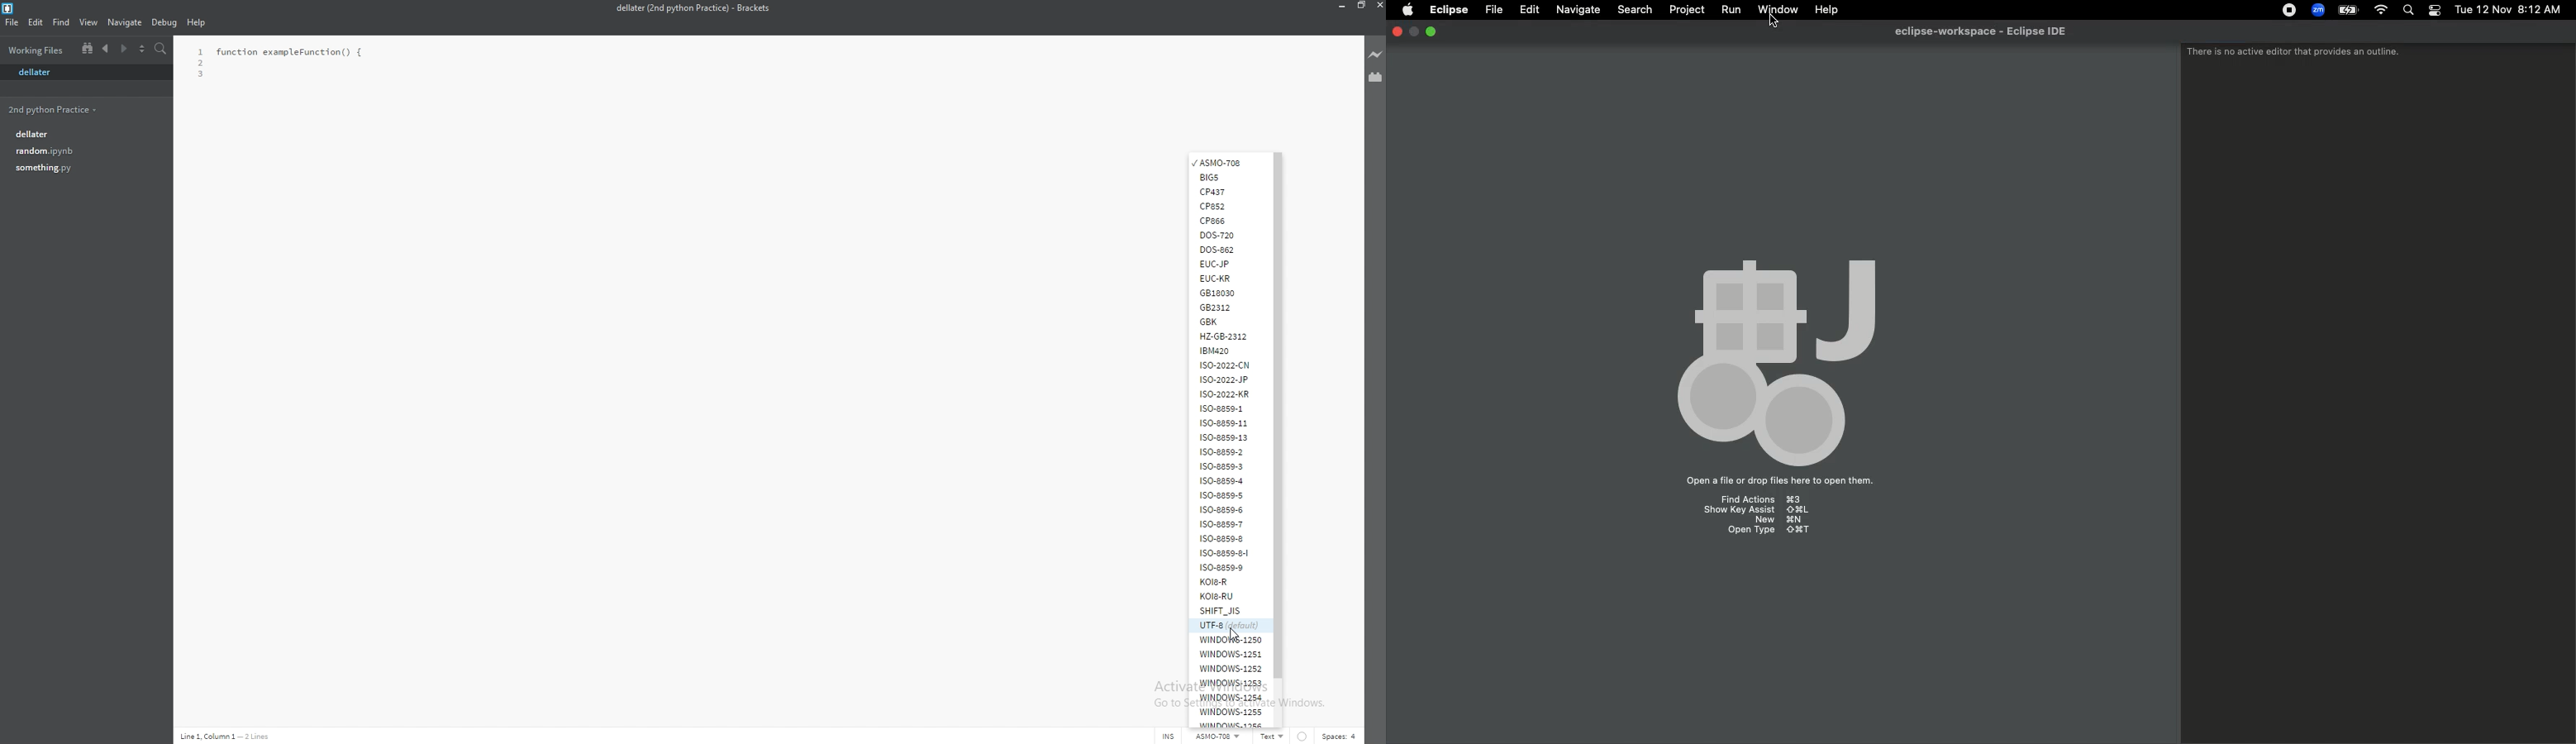 This screenshot has width=2576, height=756. Describe the element at coordinates (1231, 567) in the screenshot. I see `iso-8859-9` at that location.